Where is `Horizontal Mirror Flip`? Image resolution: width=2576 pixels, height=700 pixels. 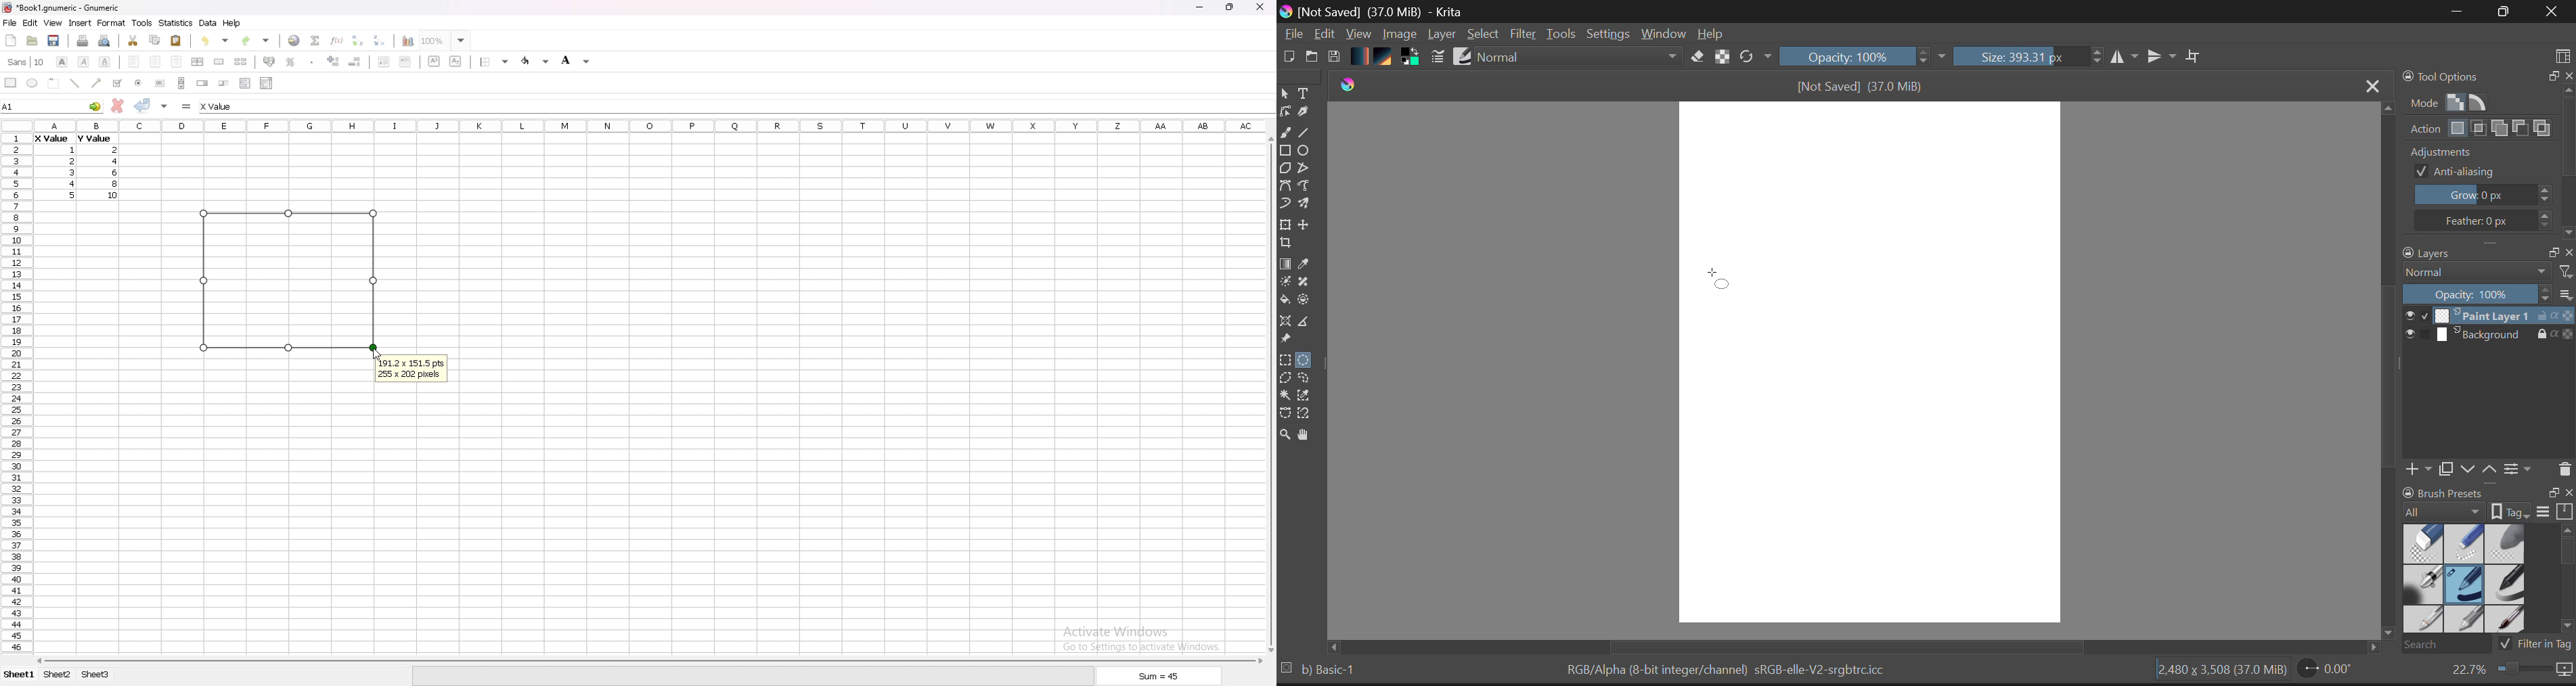
Horizontal Mirror Flip is located at coordinates (2164, 58).